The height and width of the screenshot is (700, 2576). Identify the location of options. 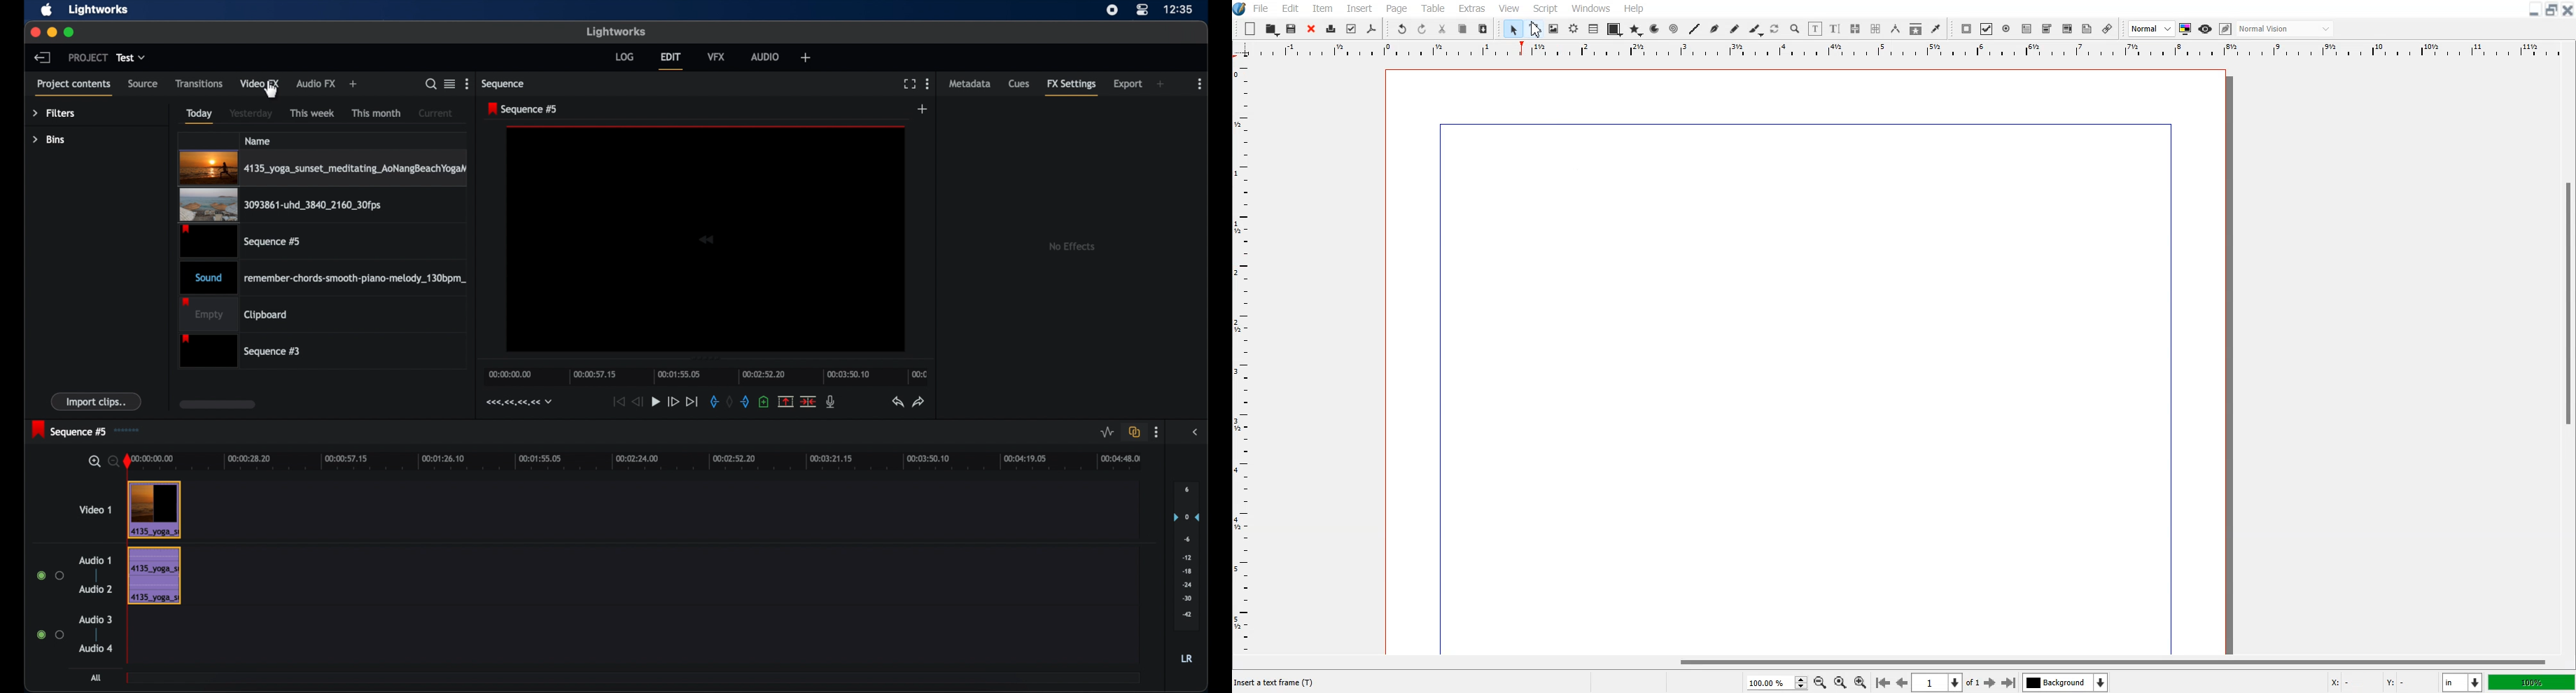
(449, 83).